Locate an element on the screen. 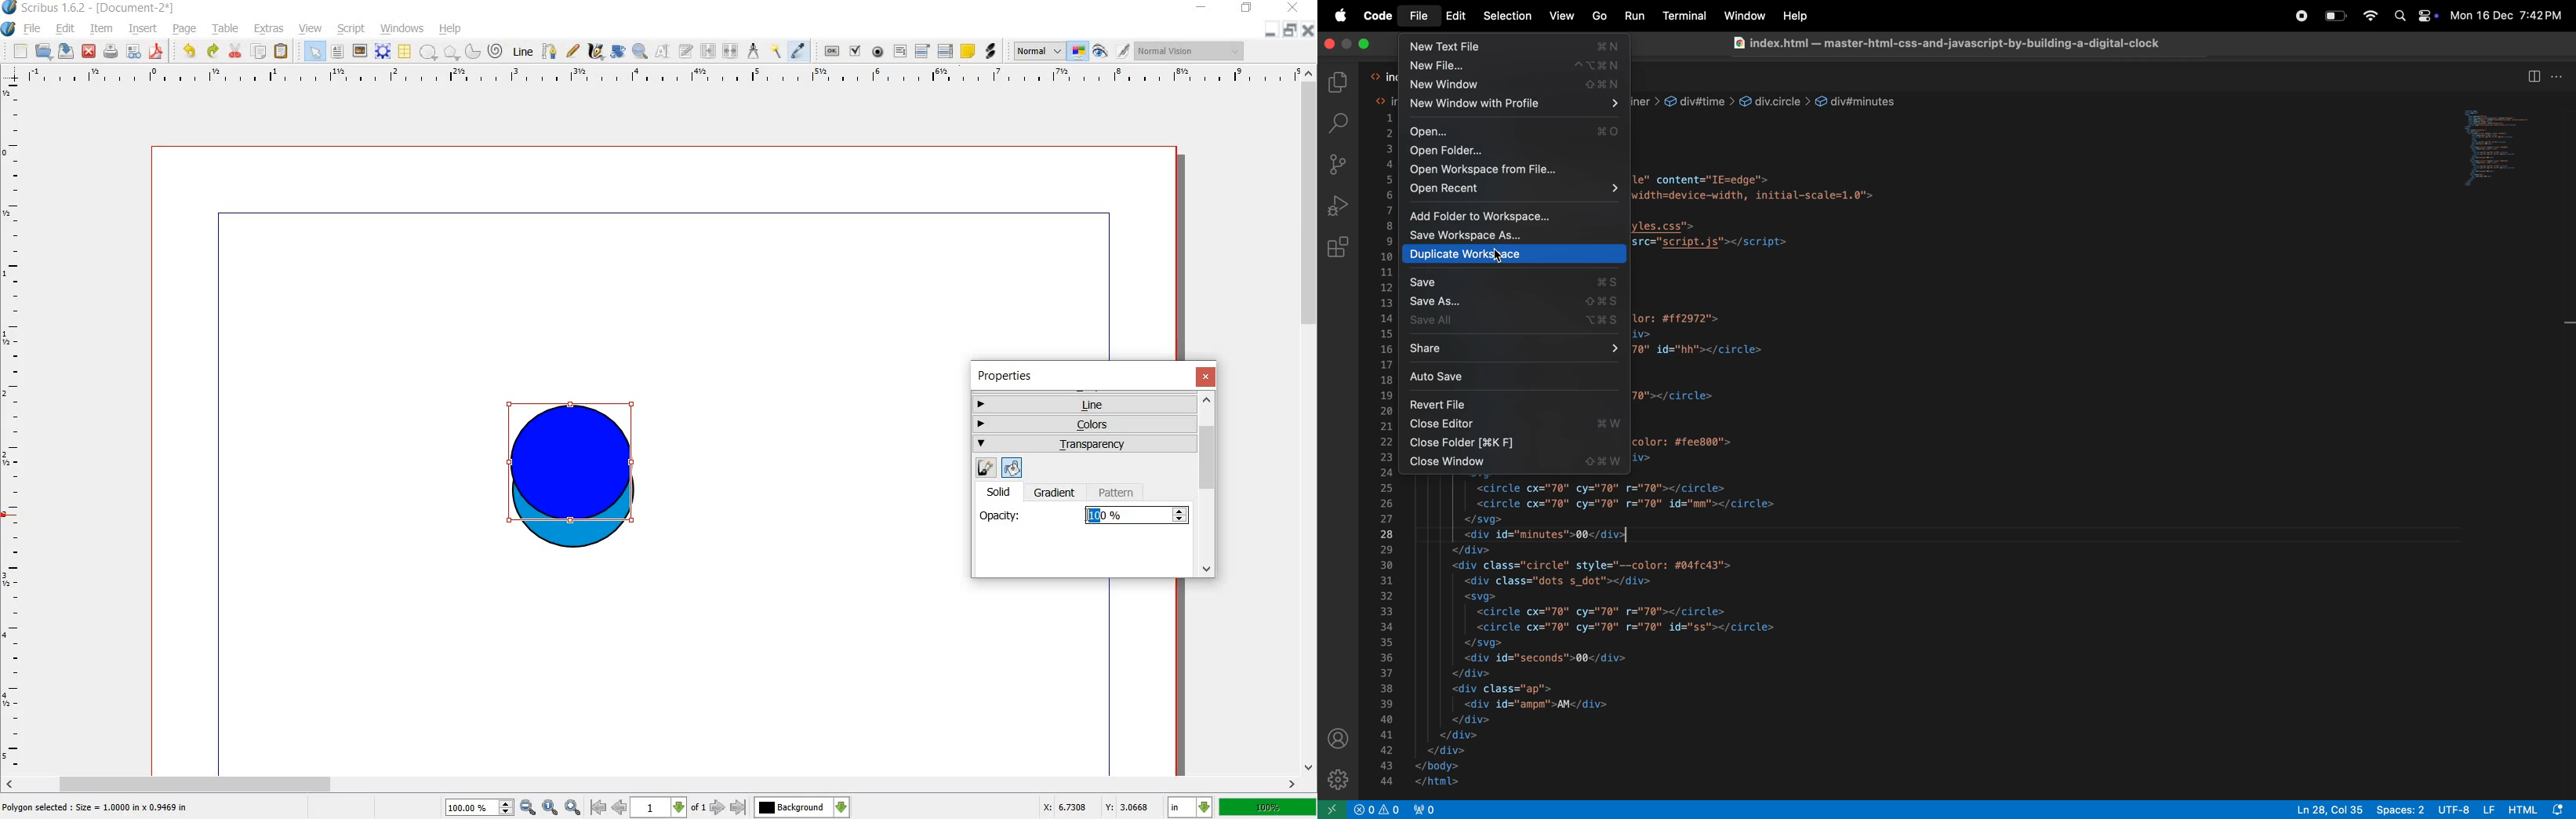 The image size is (2576, 840). scribus 1.6.2 - [document-2*] is located at coordinates (100, 8).